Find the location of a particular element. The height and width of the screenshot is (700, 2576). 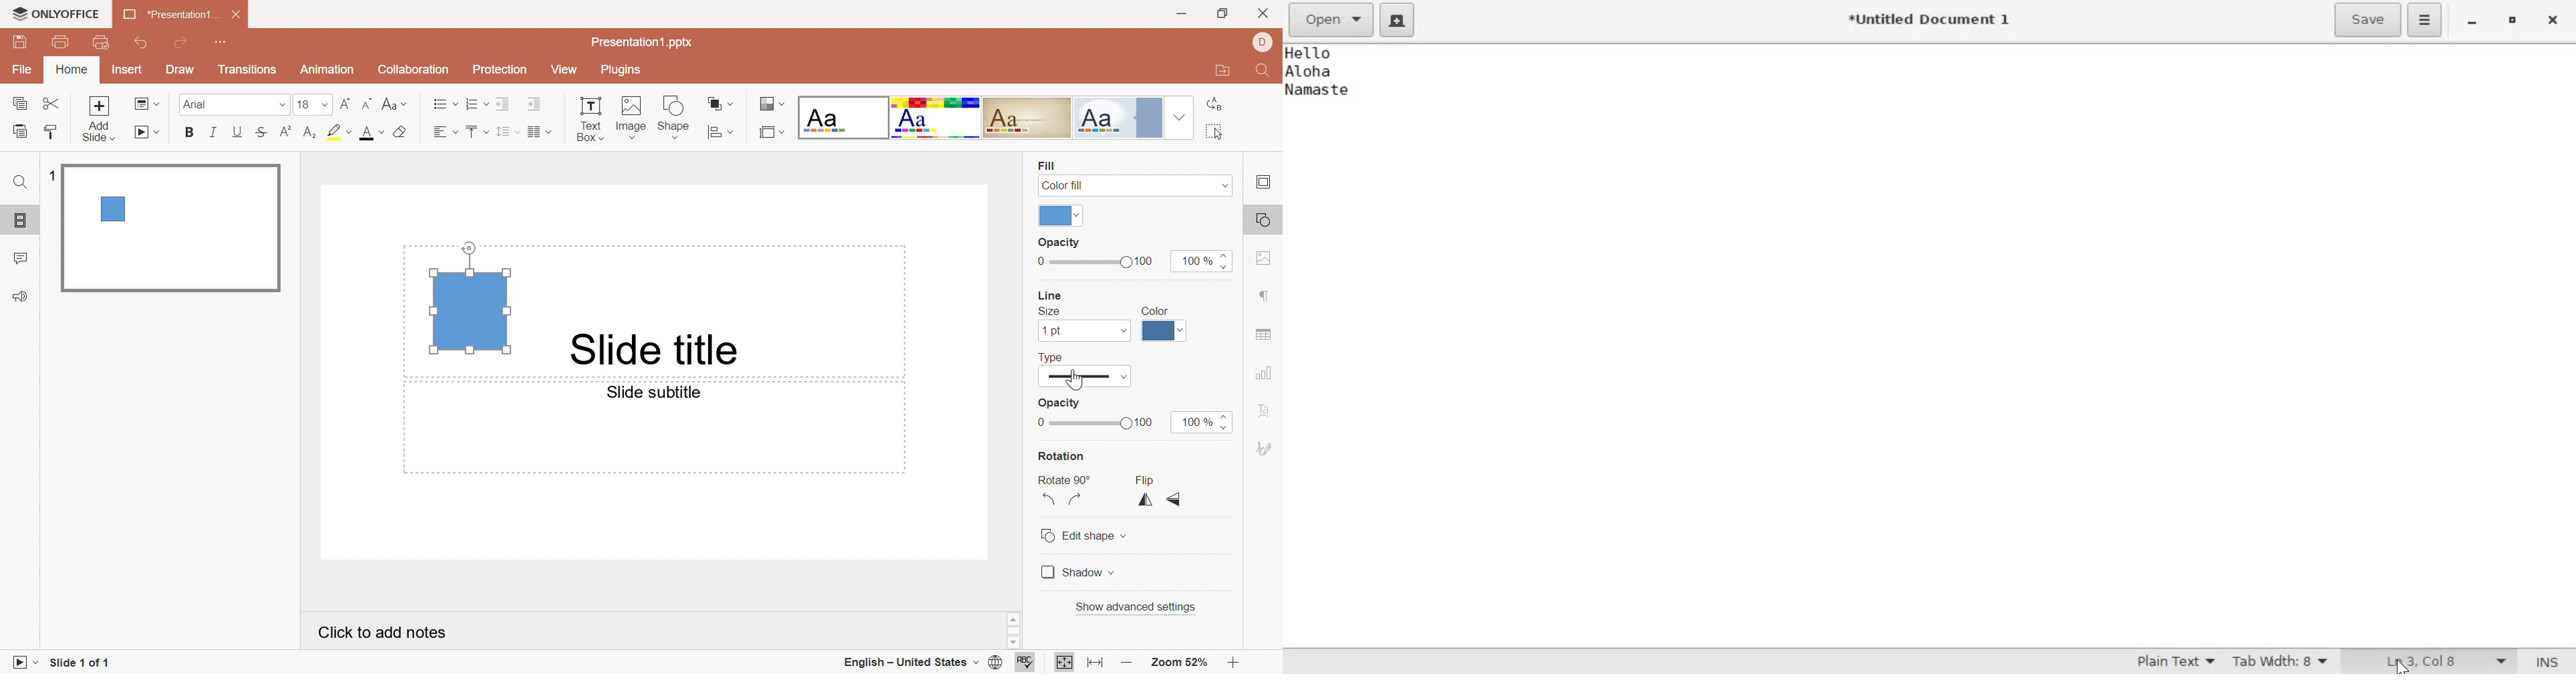

Copy Style is located at coordinates (47, 132).